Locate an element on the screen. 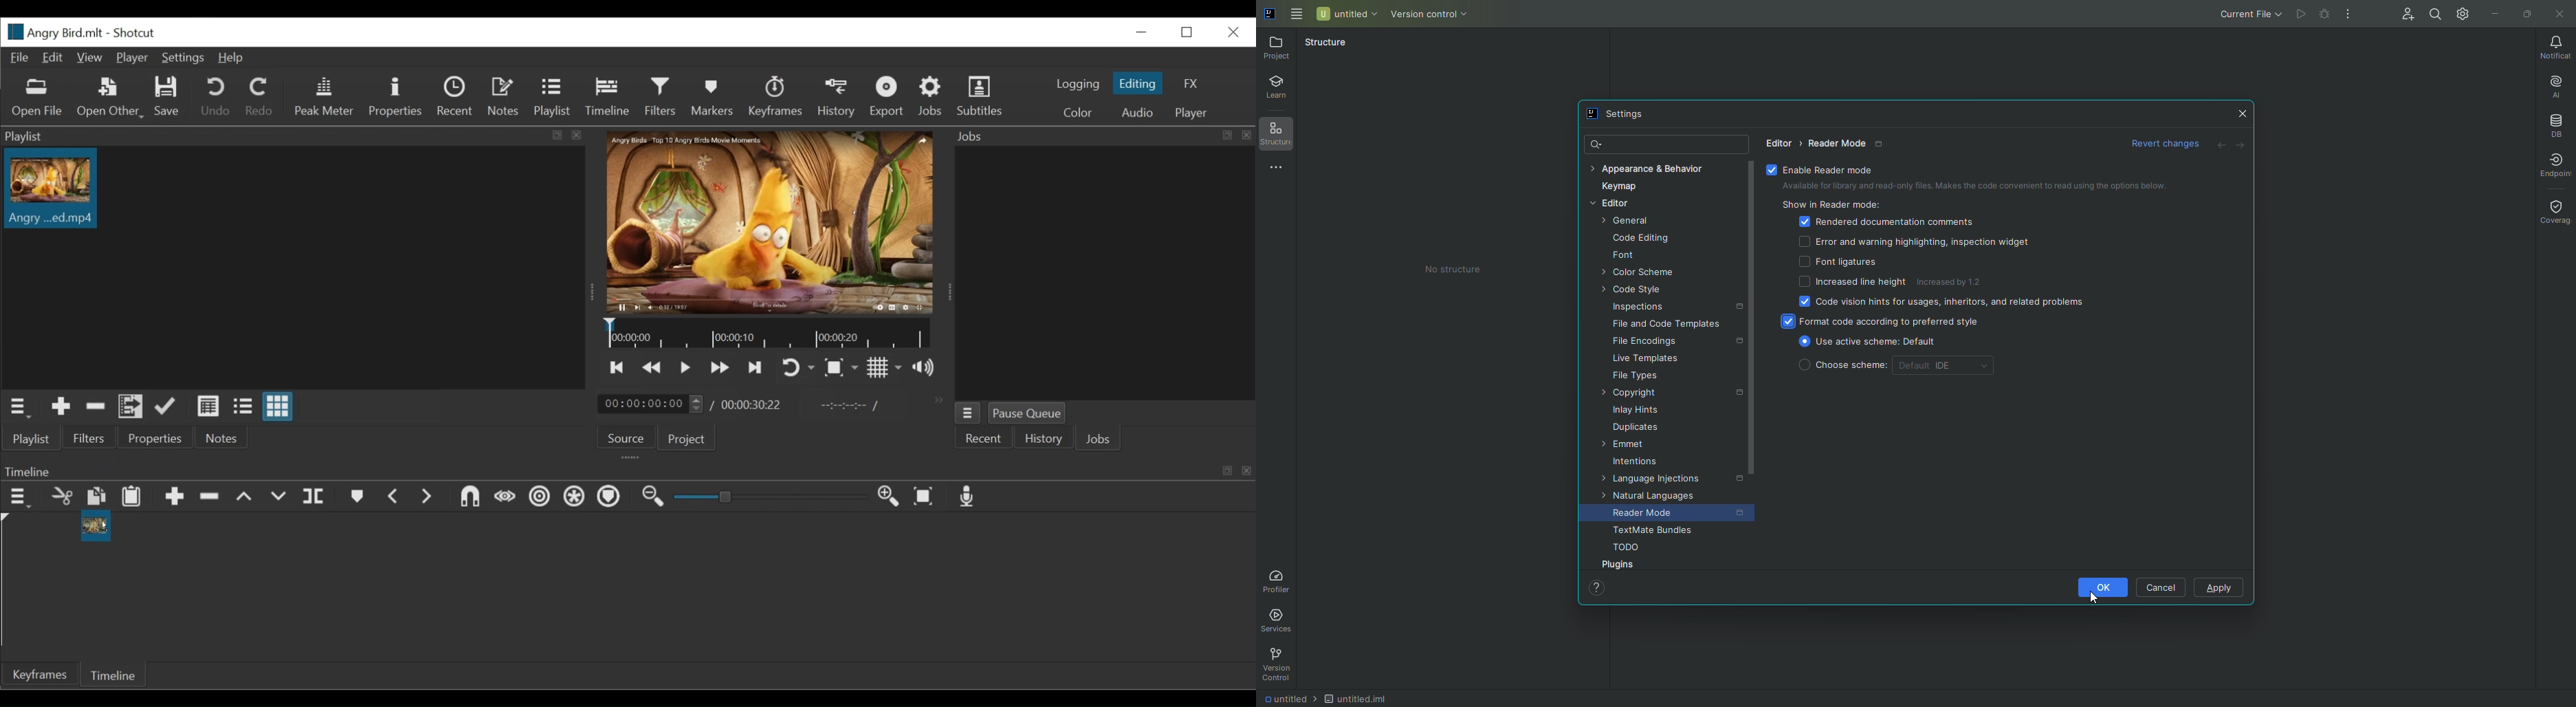  Keyframe is located at coordinates (37, 675).